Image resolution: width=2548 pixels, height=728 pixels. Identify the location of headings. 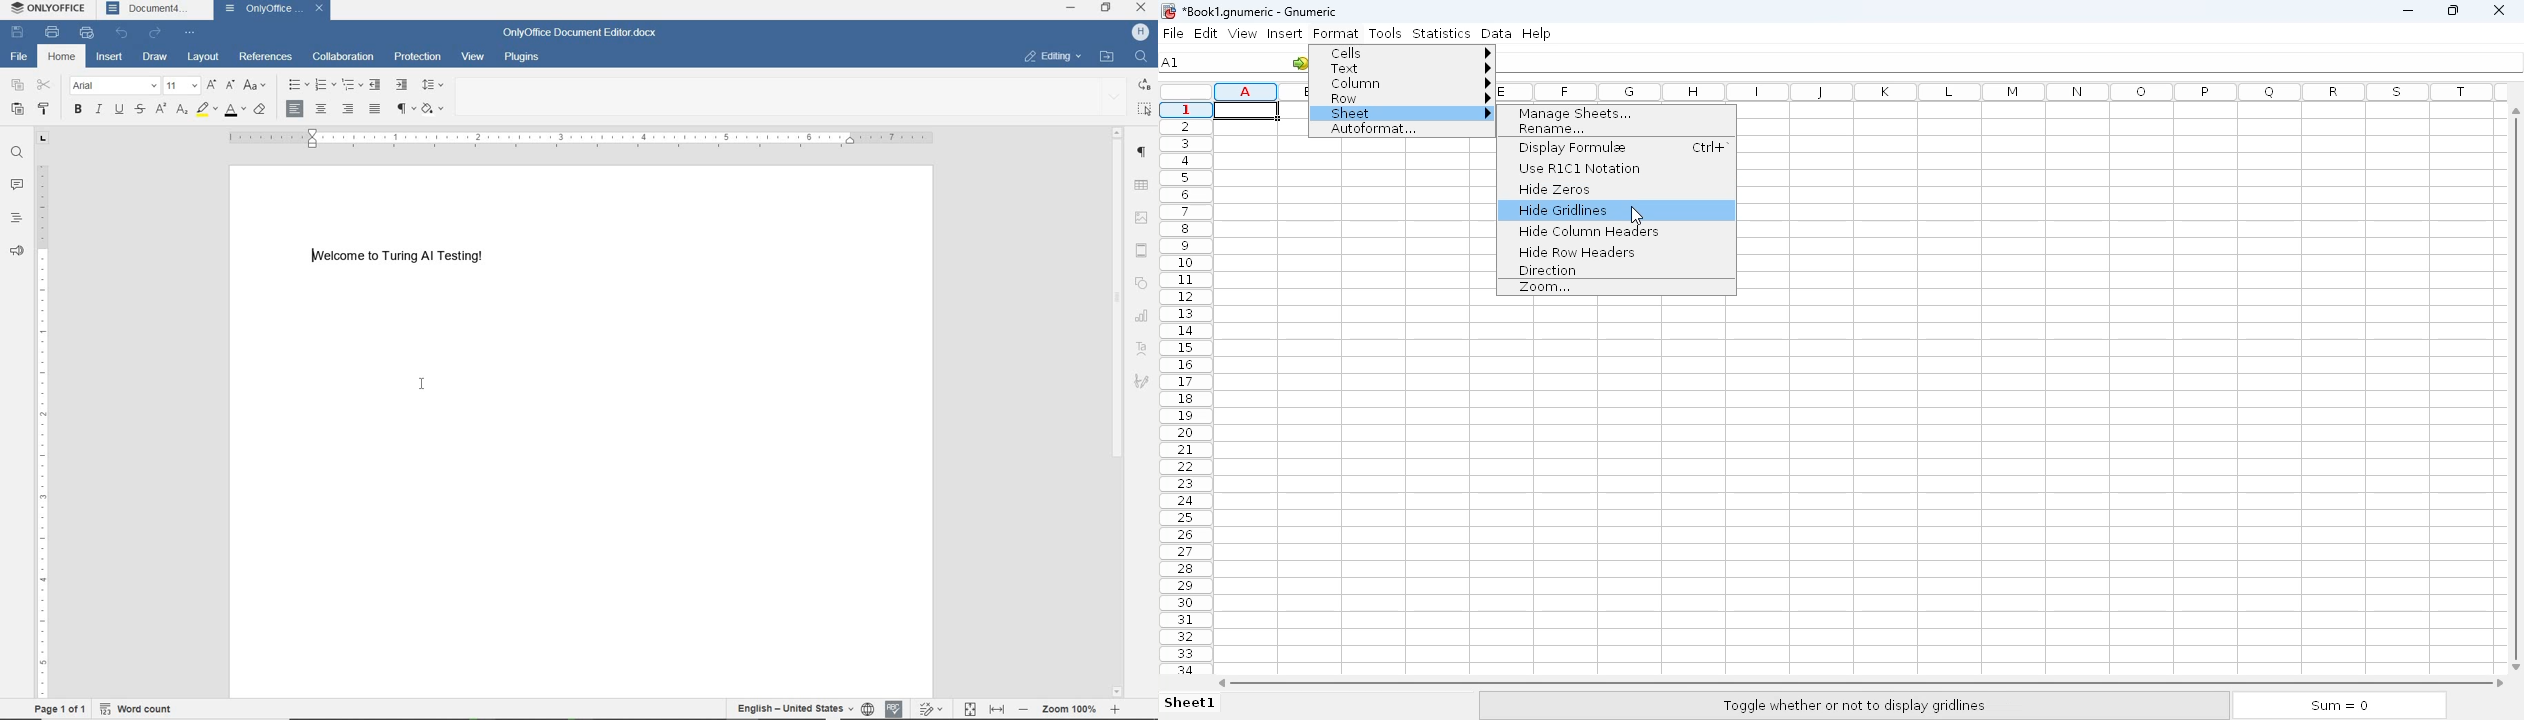
(14, 219).